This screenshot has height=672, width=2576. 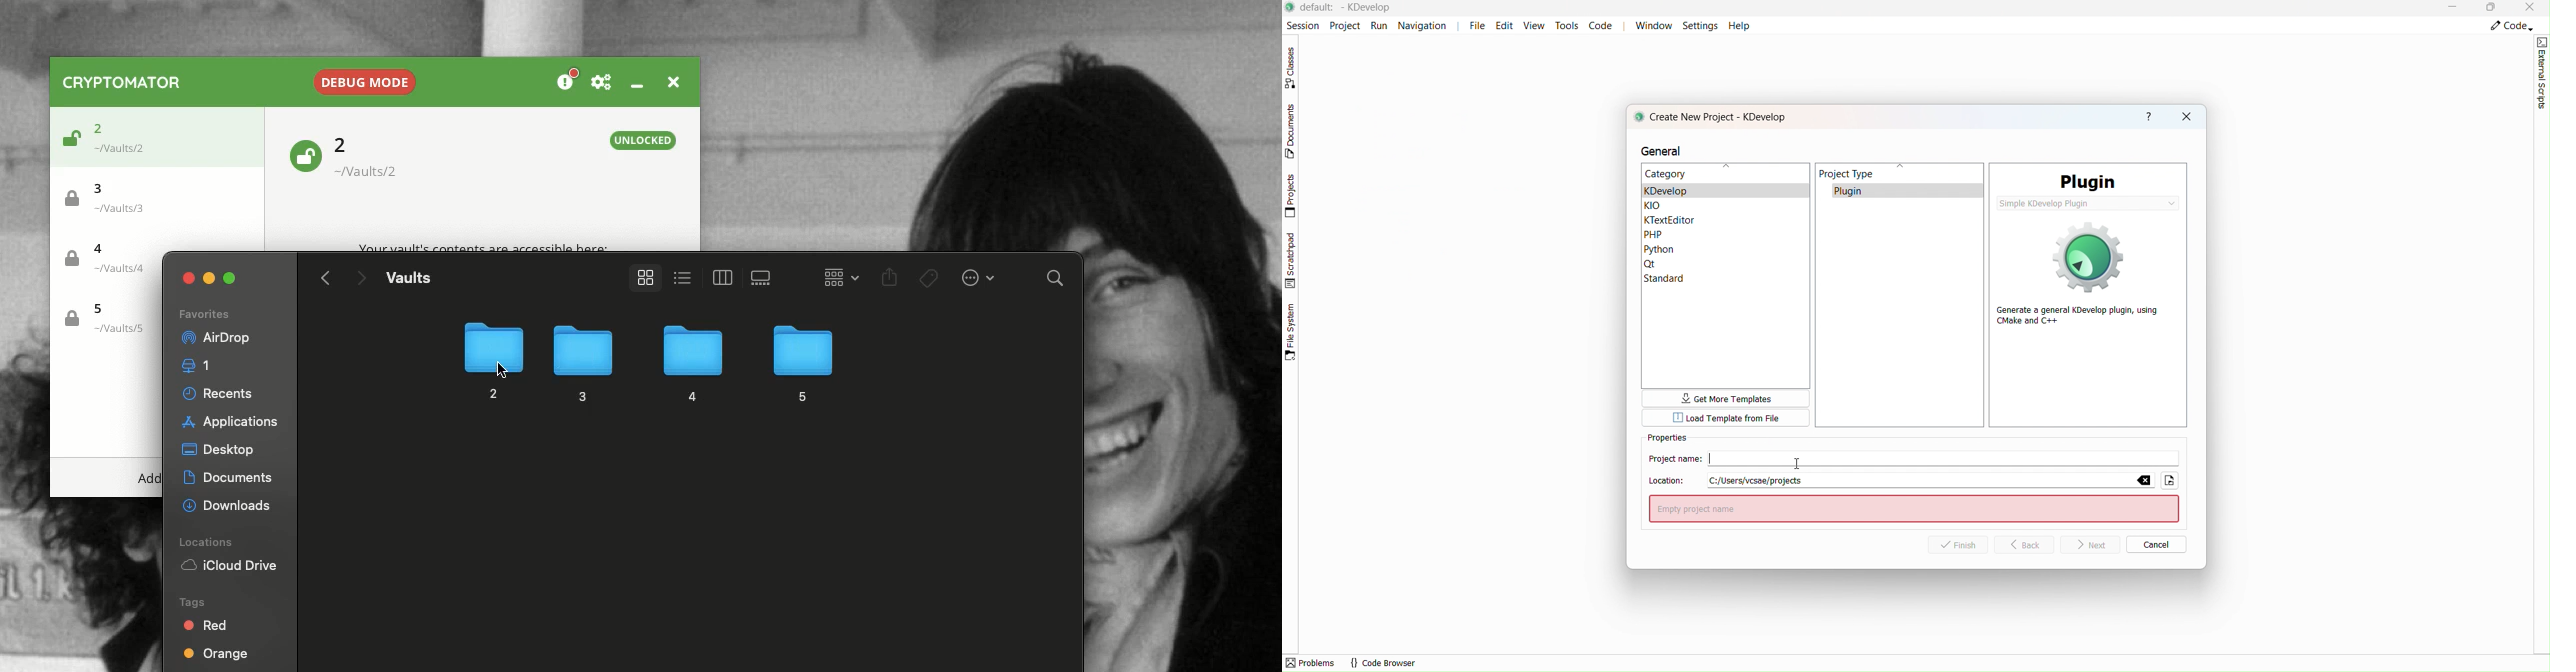 What do you see at coordinates (1668, 438) in the screenshot?
I see `Properties` at bounding box center [1668, 438].